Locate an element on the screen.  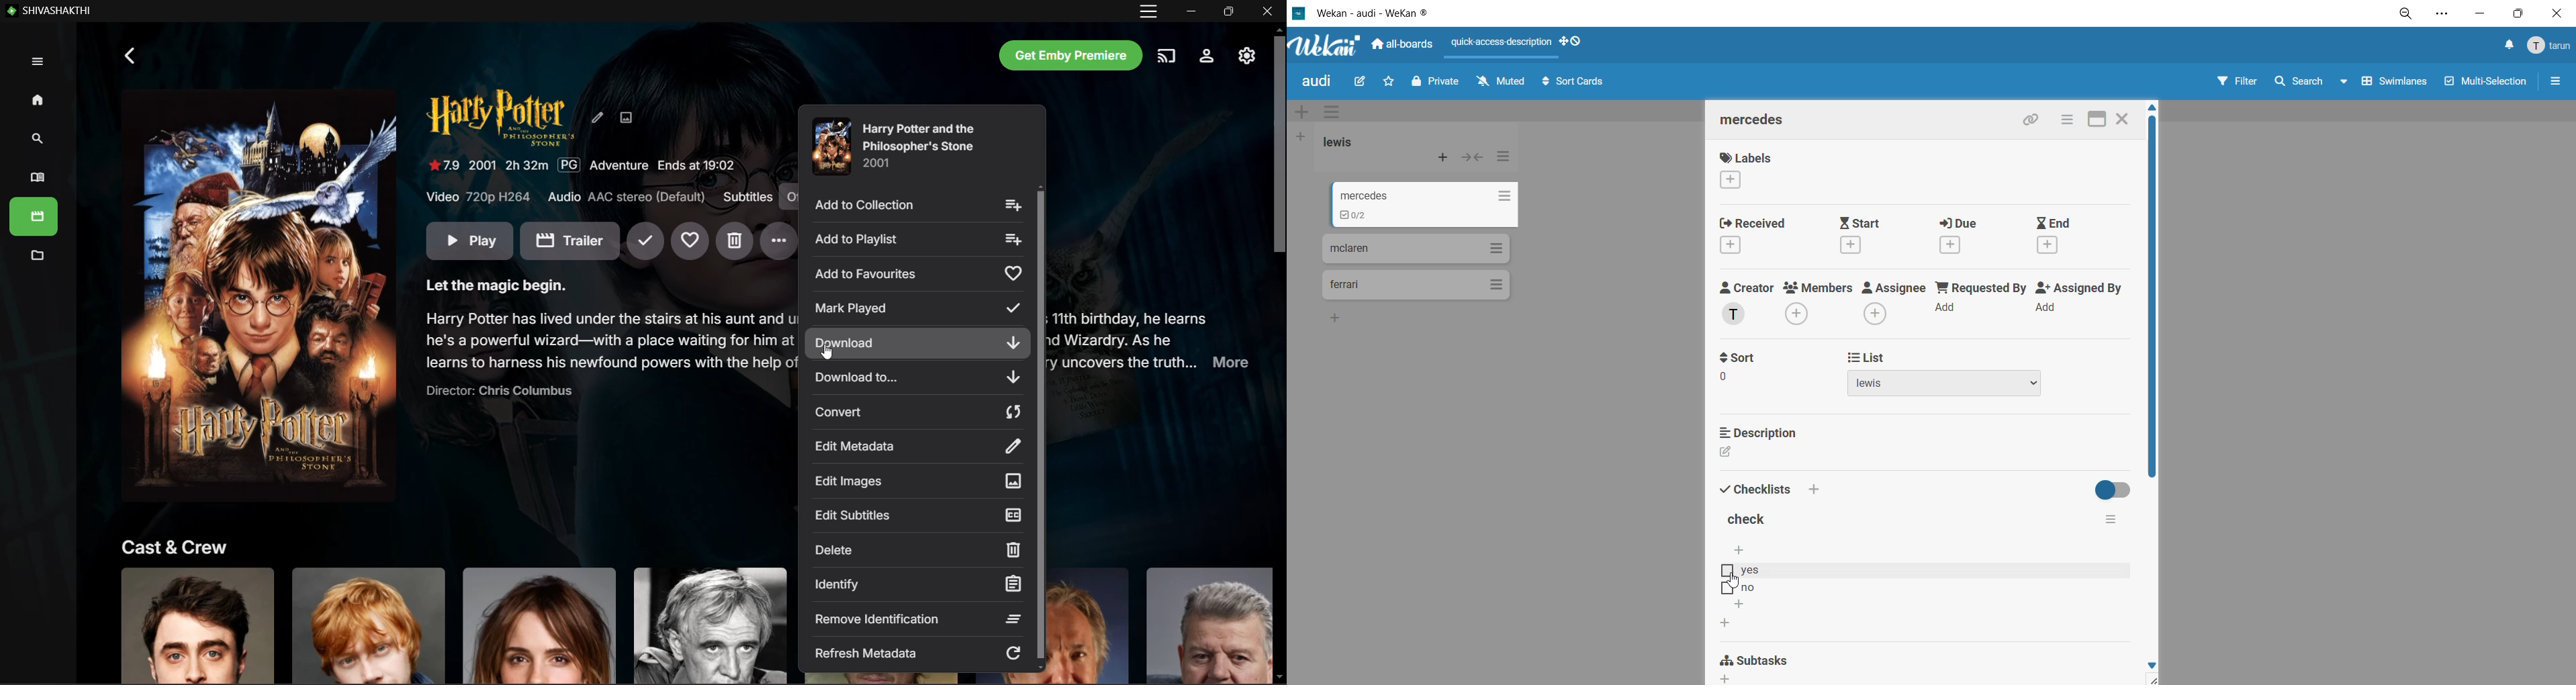
Mark Played is located at coordinates (920, 308).